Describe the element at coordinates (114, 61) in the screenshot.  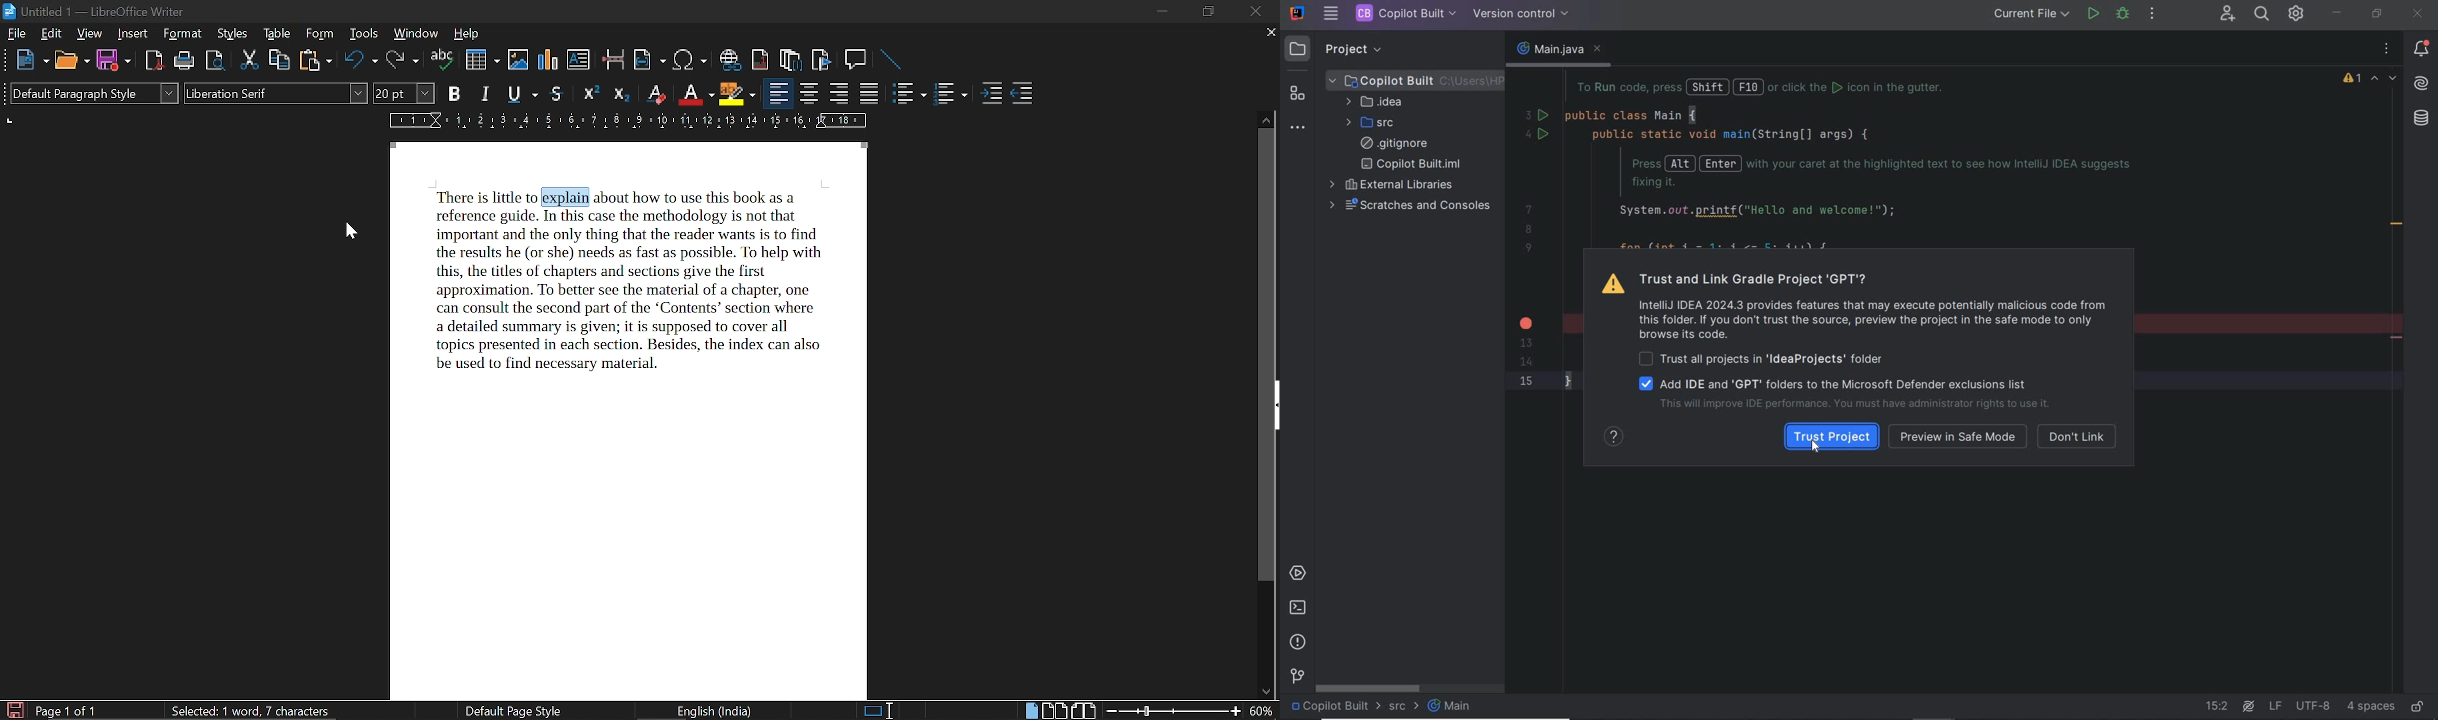
I see `save` at that location.